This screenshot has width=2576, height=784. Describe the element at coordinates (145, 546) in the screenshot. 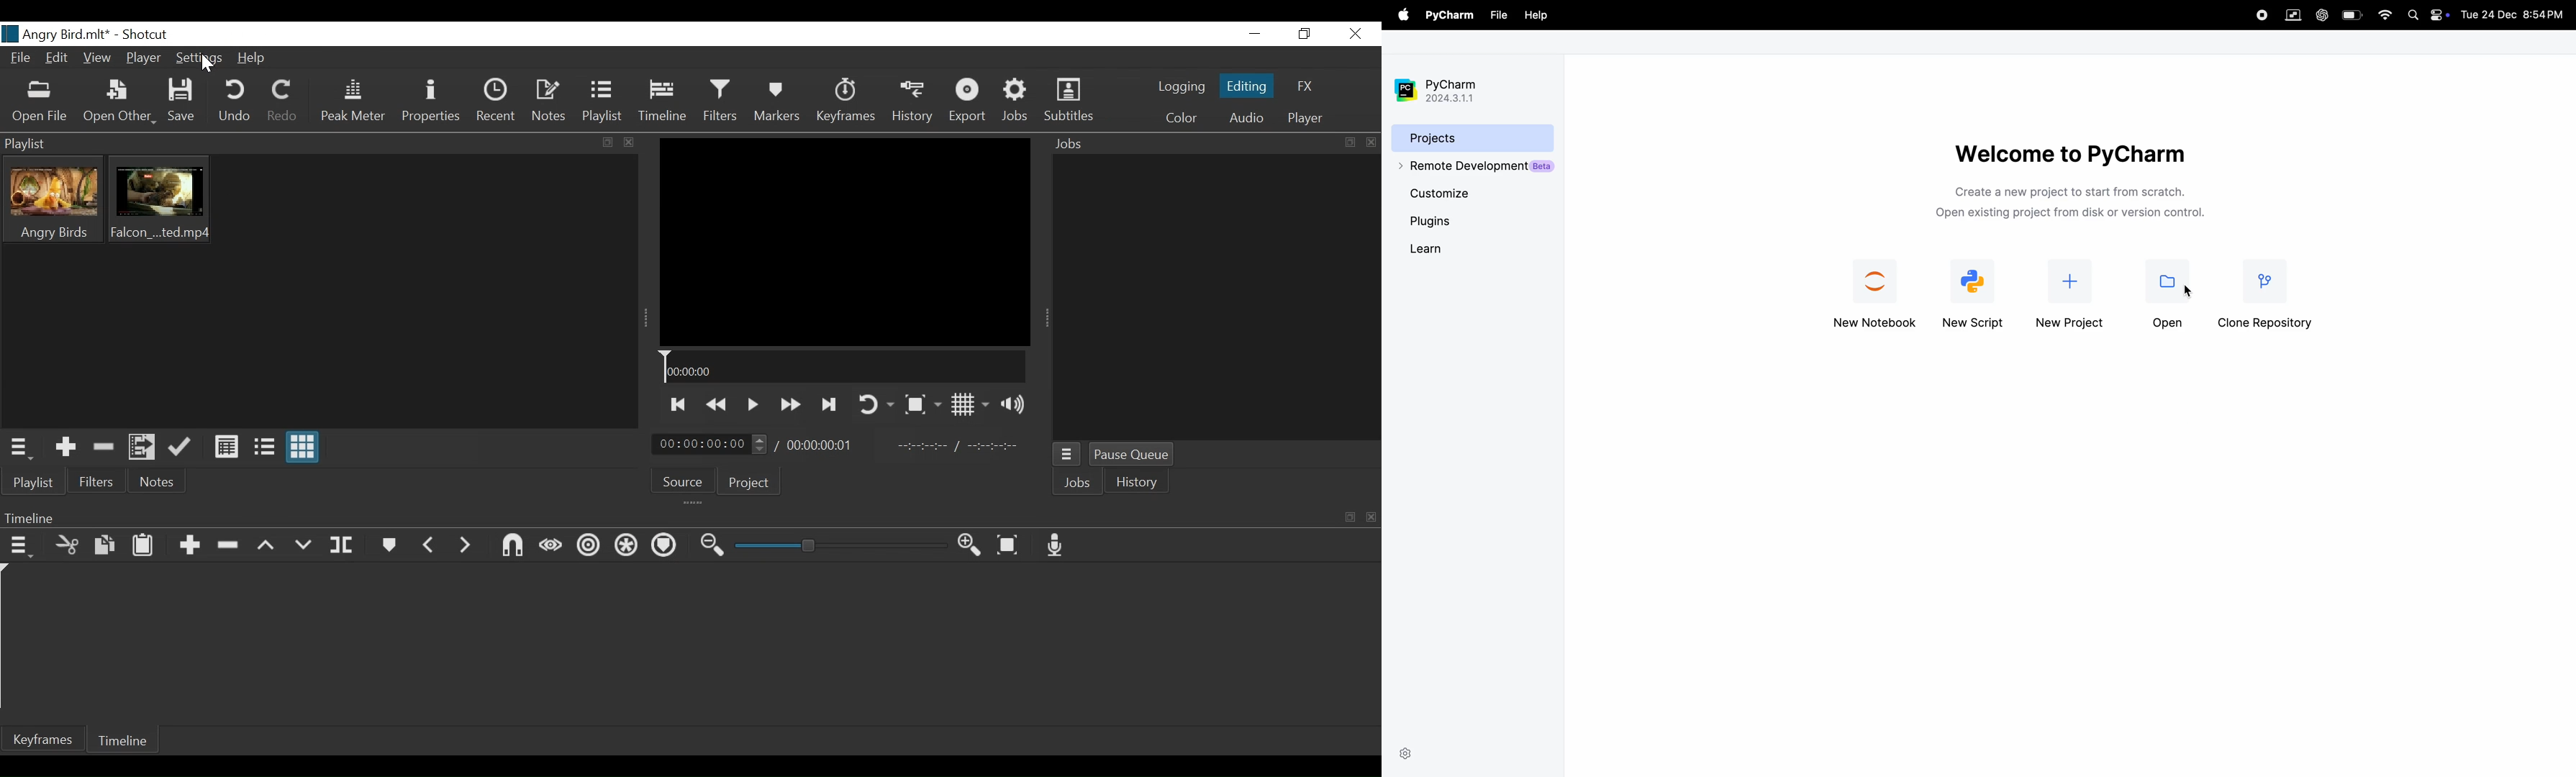

I see `Paste` at that location.